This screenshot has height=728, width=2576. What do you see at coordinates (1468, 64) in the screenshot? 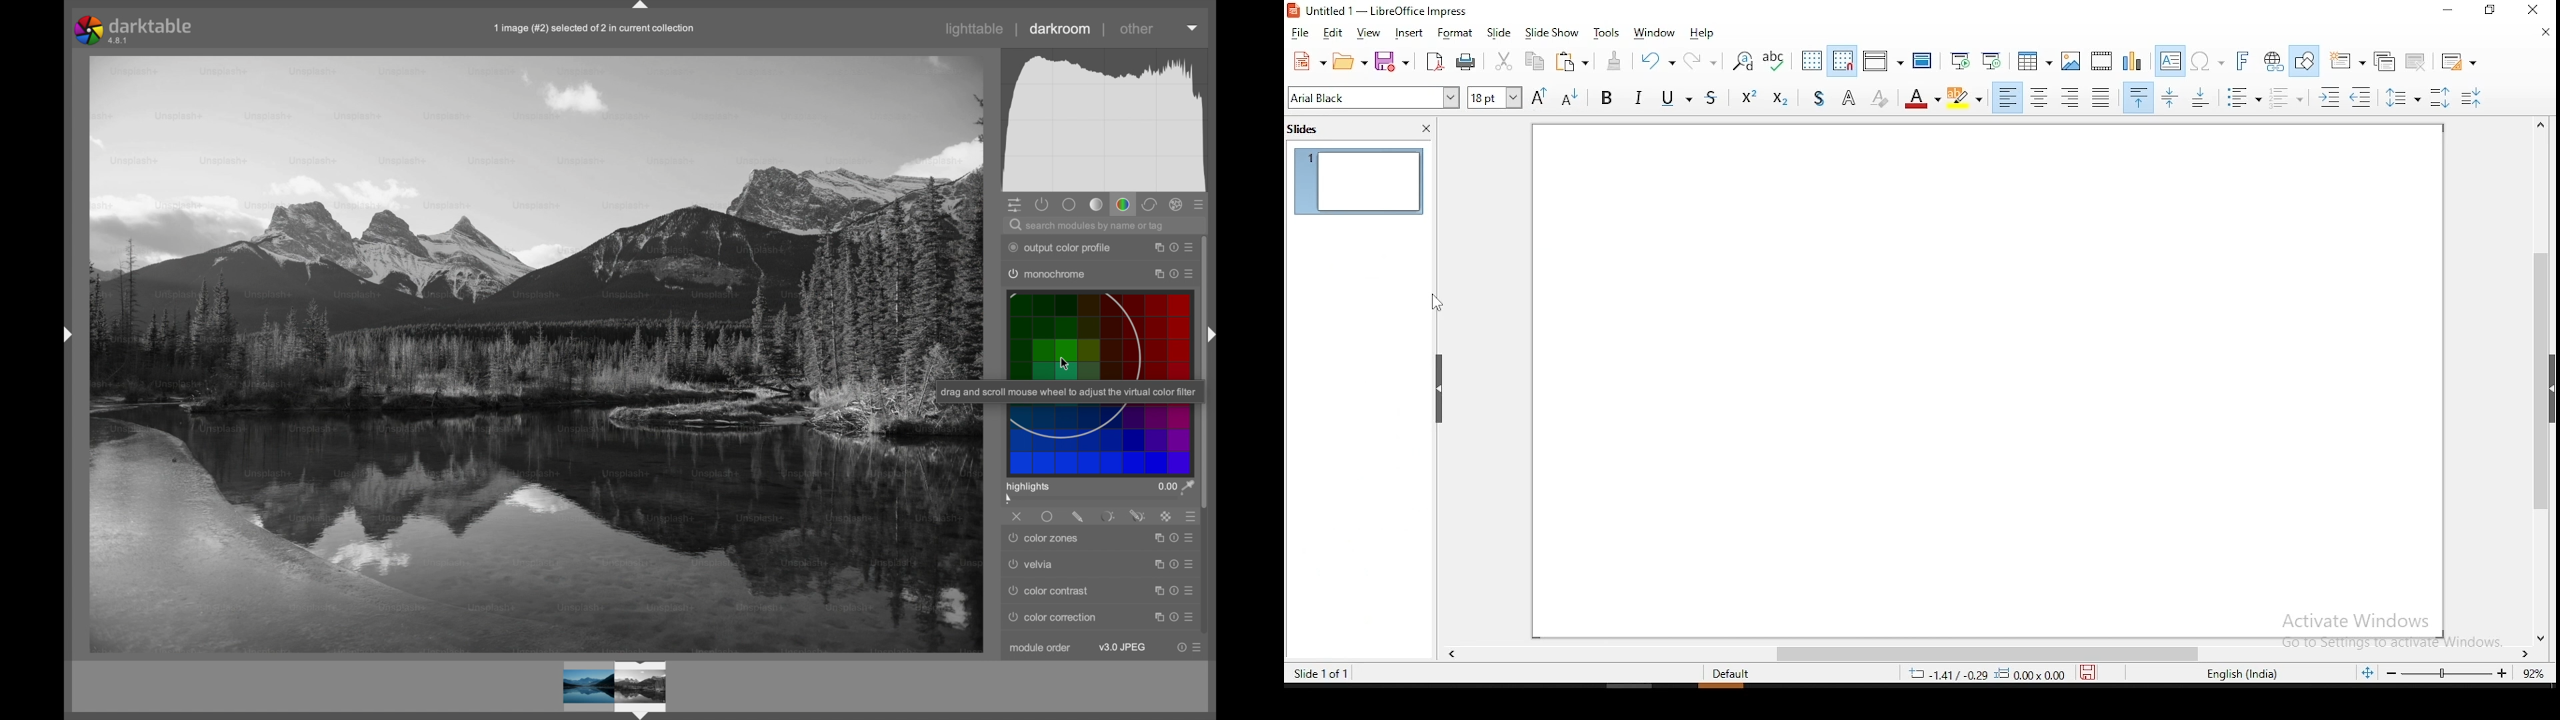
I see `print` at bounding box center [1468, 64].